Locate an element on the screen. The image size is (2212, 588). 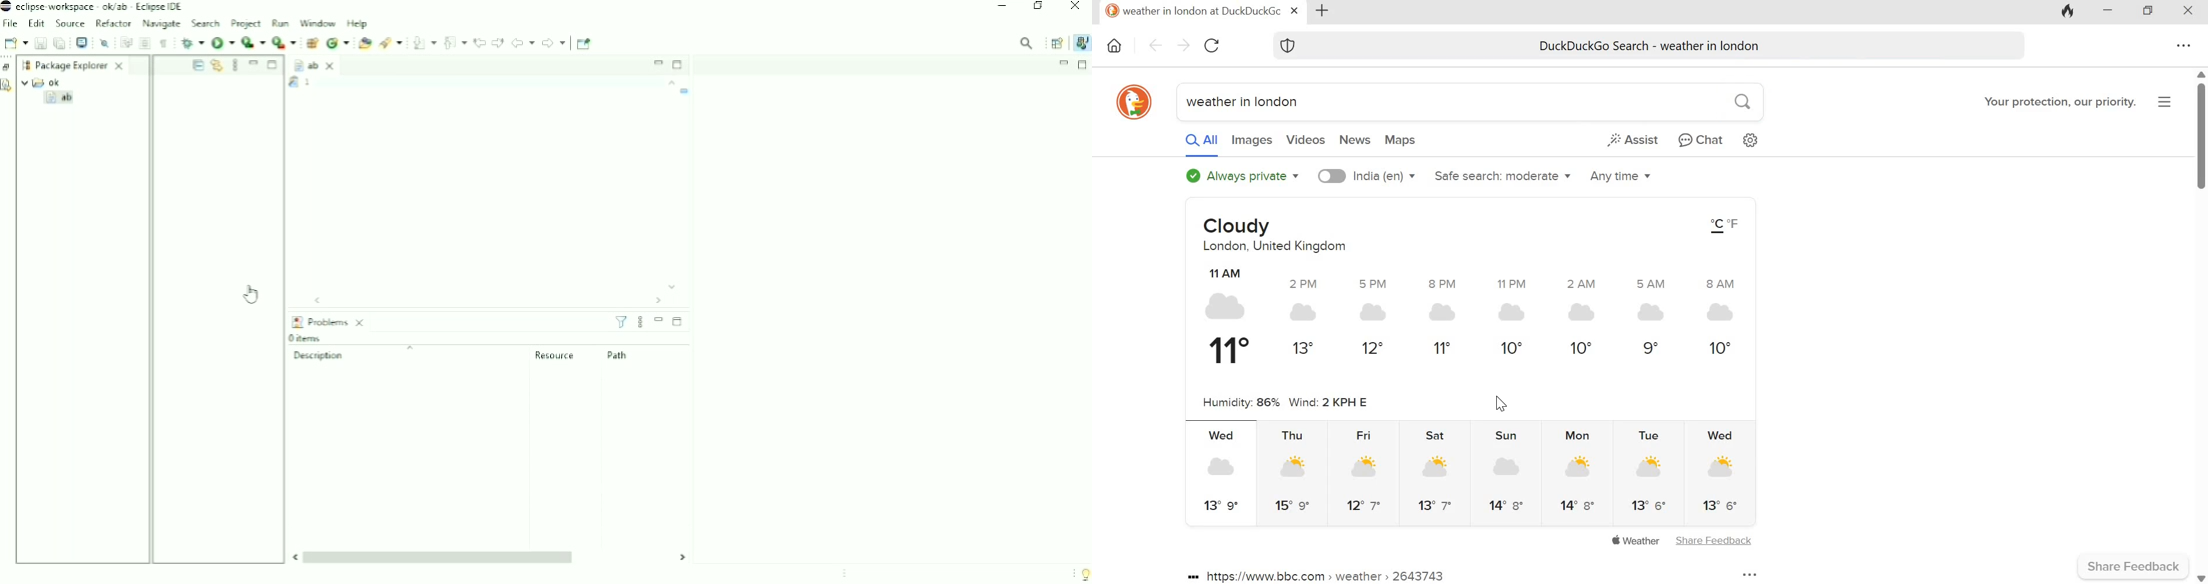
Forward is located at coordinates (554, 43).